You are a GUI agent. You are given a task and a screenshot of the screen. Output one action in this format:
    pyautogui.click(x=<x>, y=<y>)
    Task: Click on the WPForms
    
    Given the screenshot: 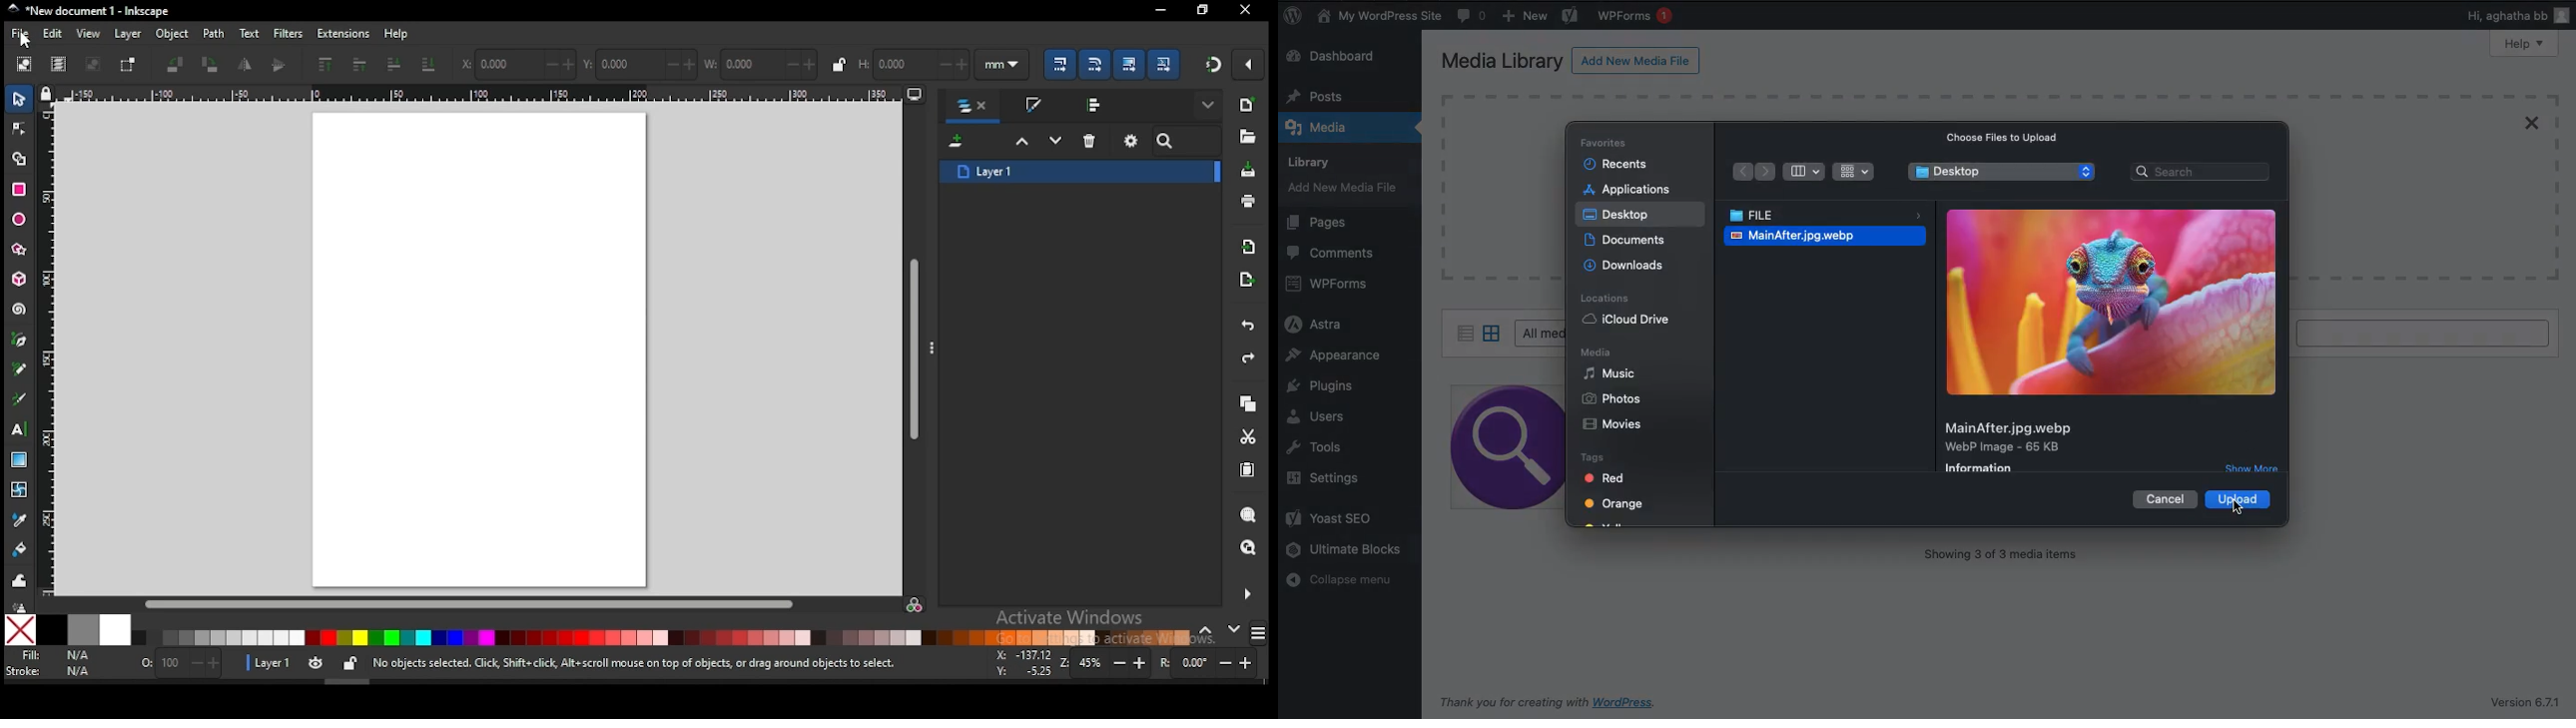 What is the action you would take?
    pyautogui.click(x=1637, y=15)
    